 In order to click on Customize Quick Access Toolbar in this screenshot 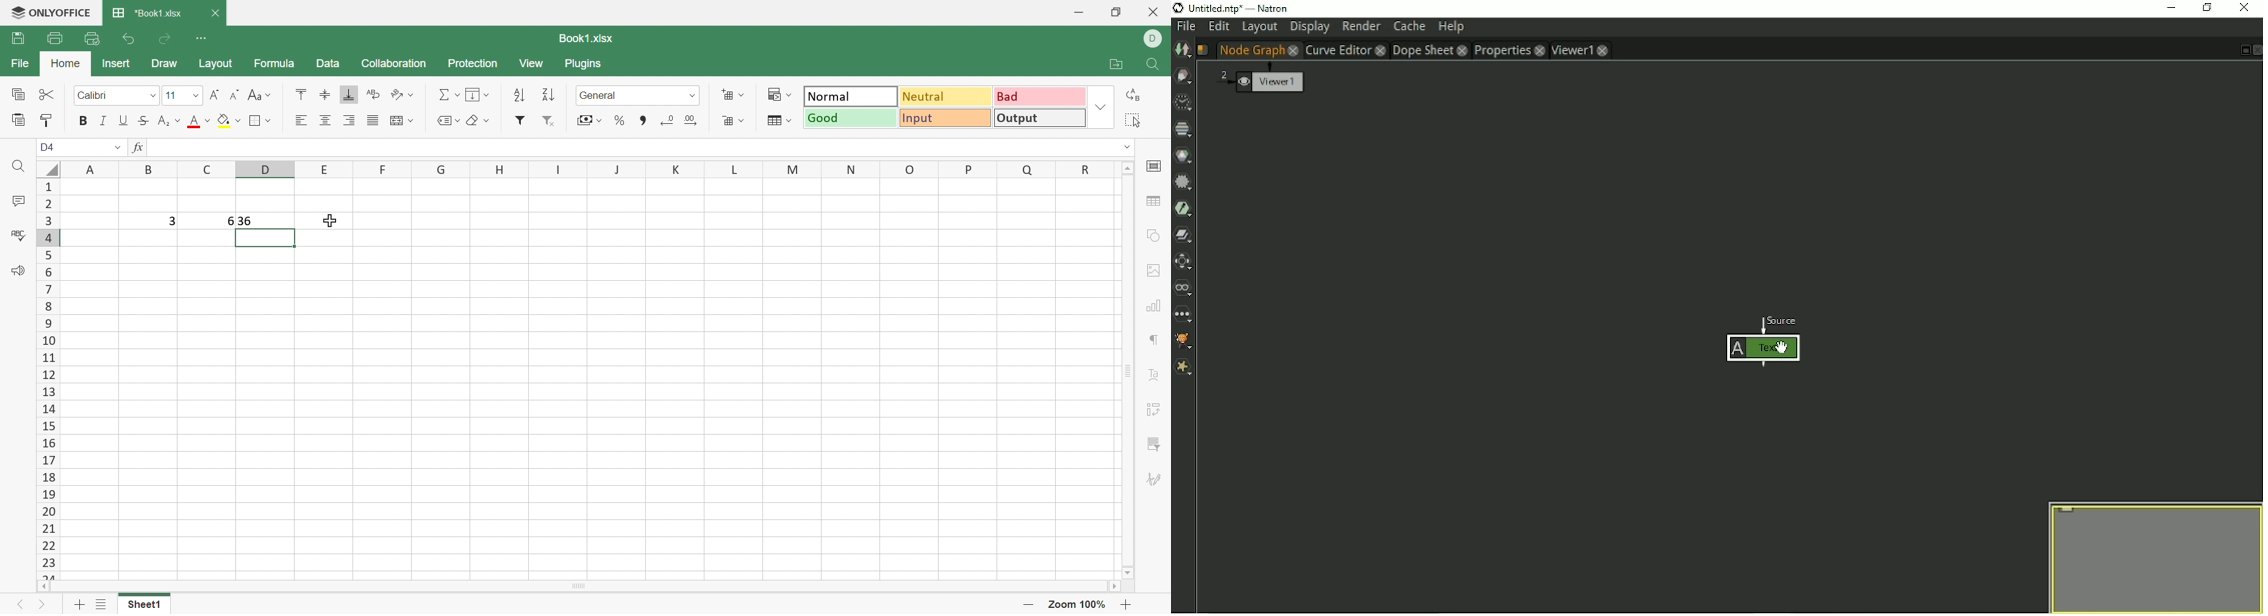, I will do `click(200, 37)`.